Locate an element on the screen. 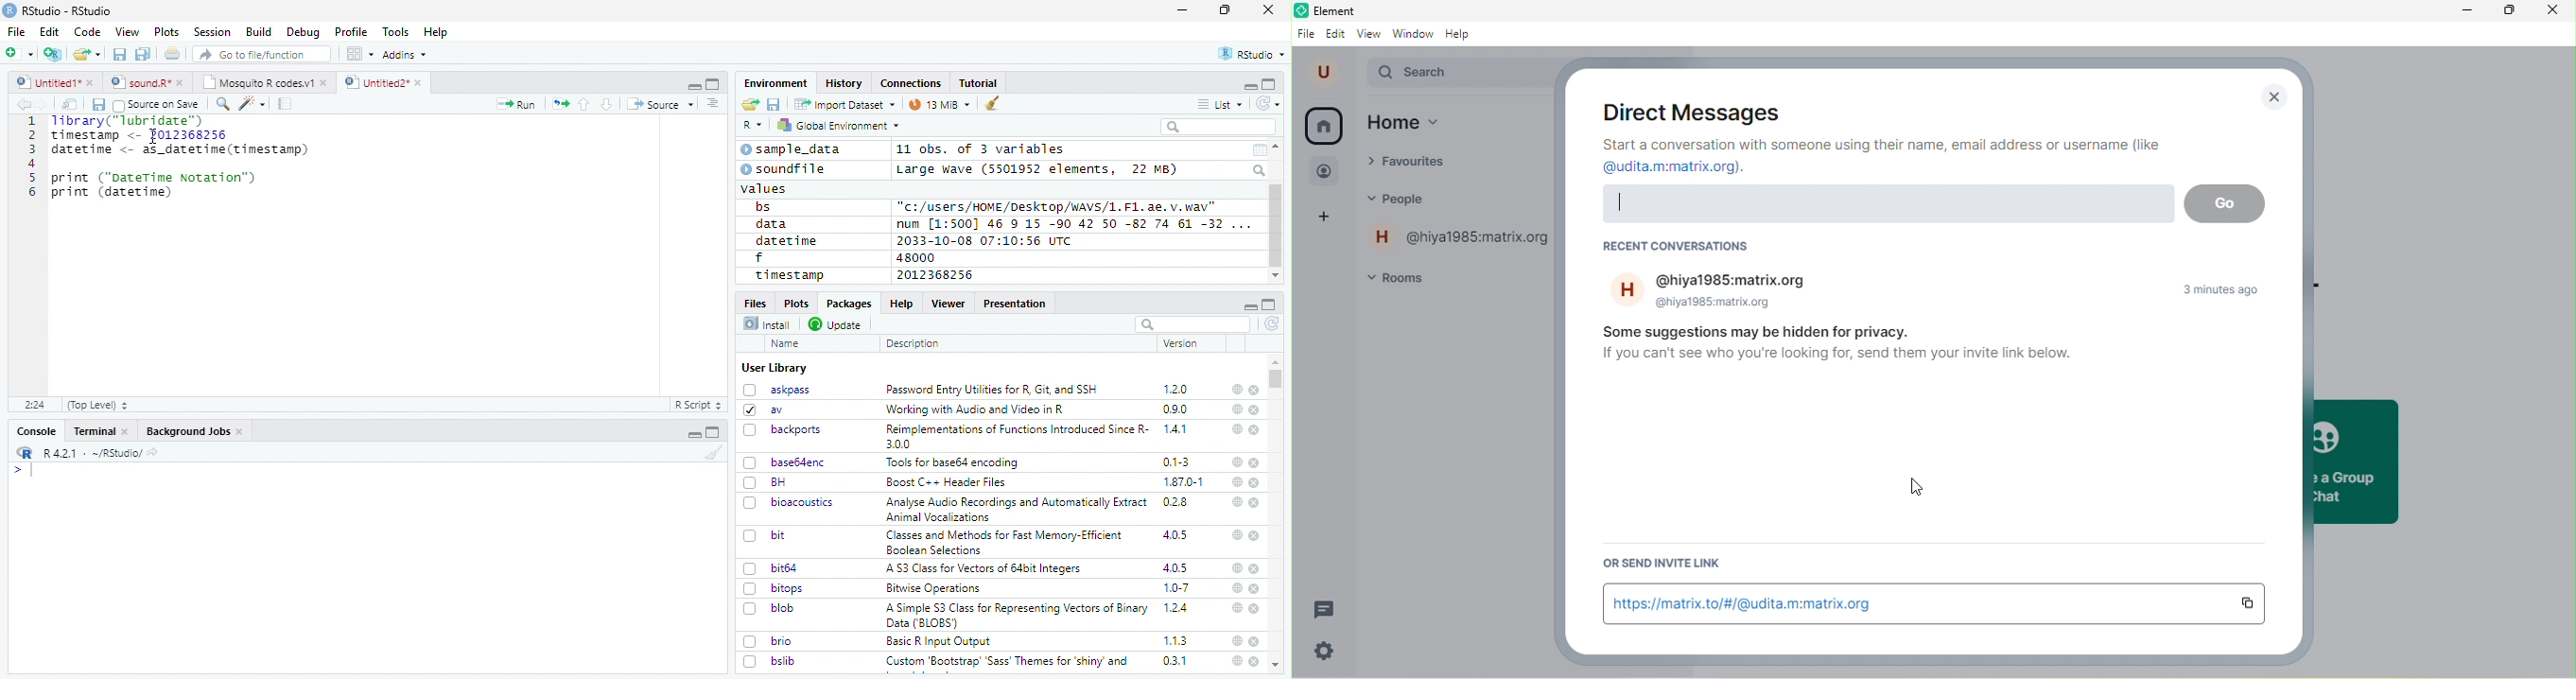  close is located at coordinates (1254, 391).